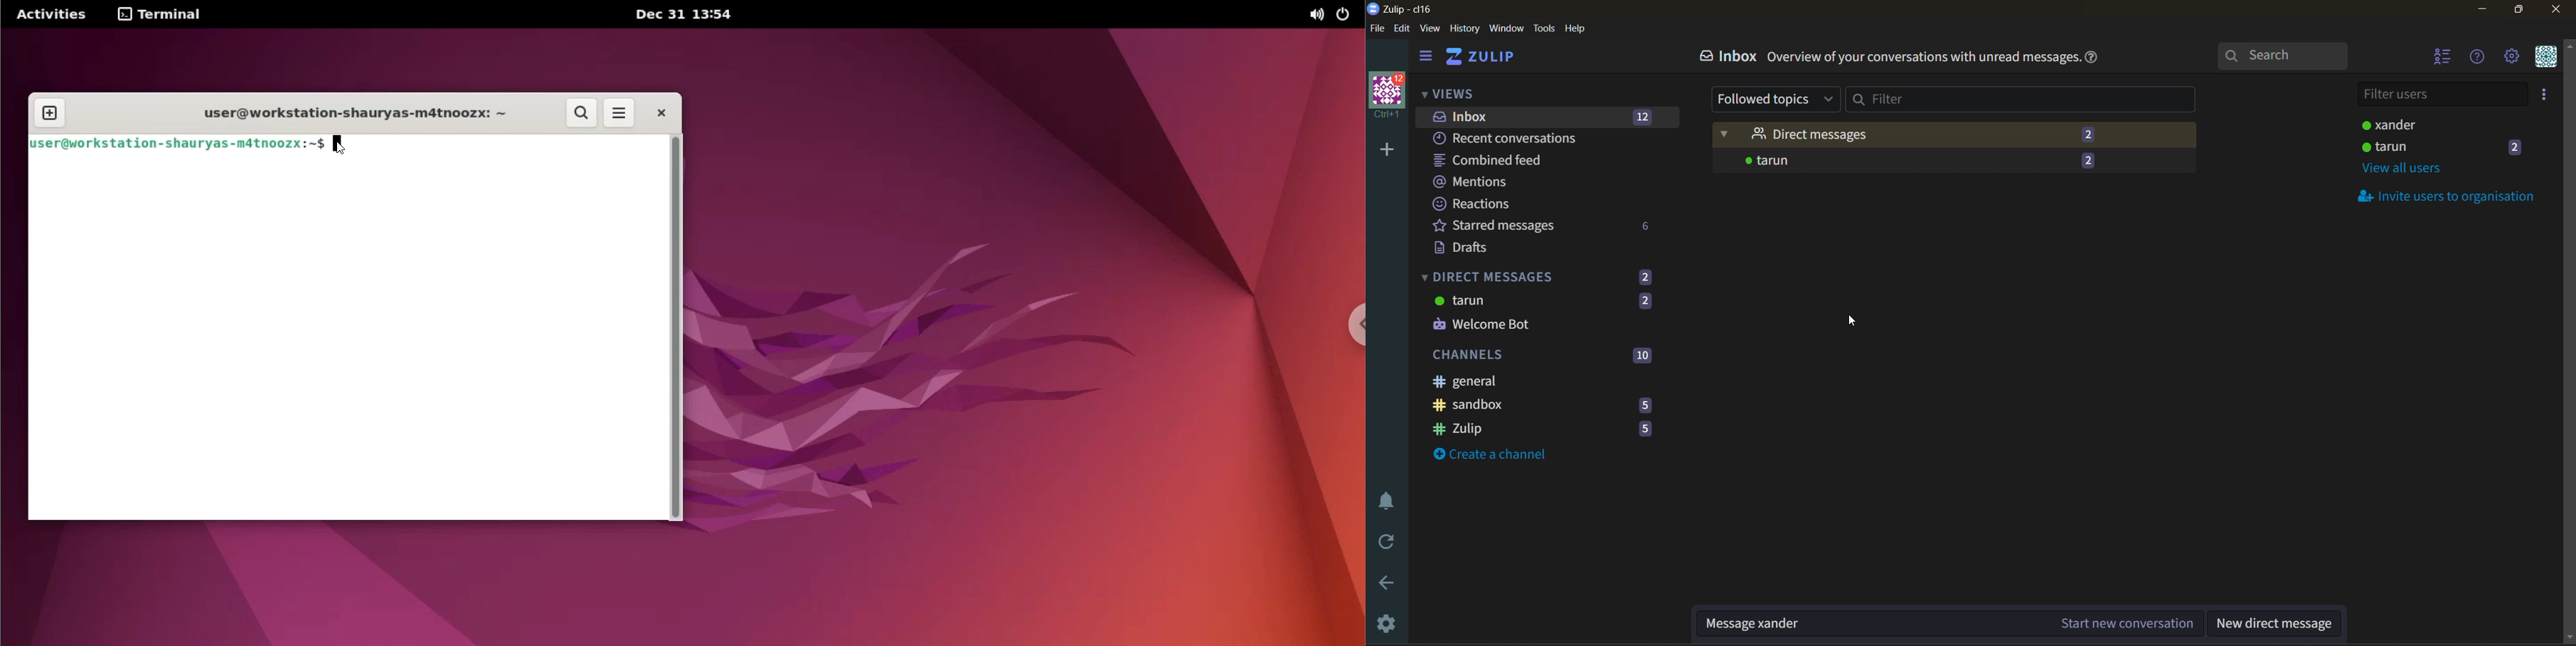  I want to click on minimize, so click(2484, 8).